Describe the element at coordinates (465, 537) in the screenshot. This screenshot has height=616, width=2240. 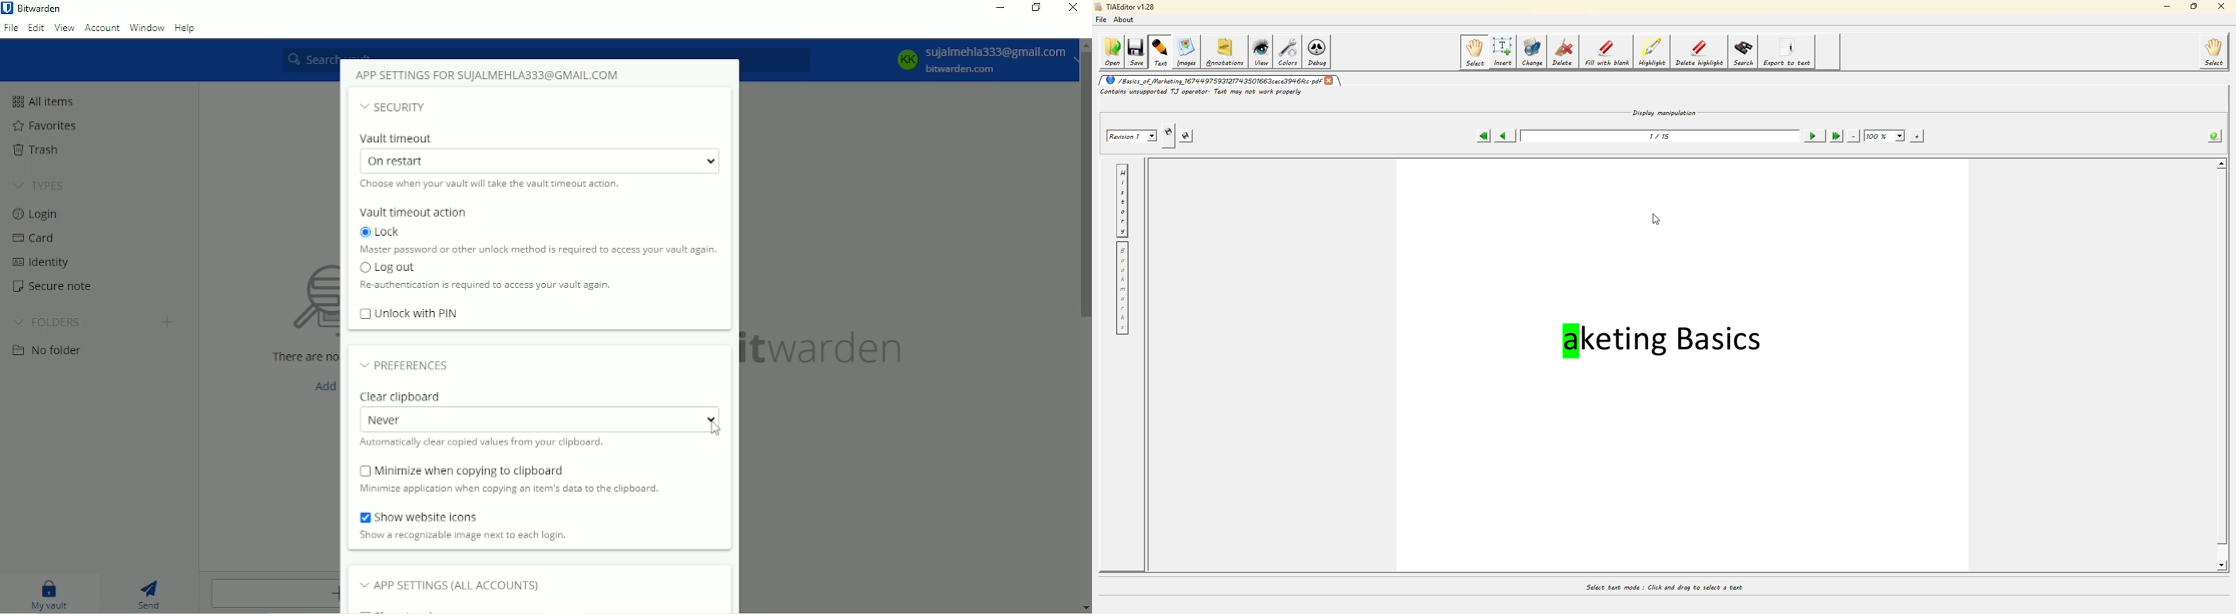
I see `Show a recognizable image next to each login.` at that location.